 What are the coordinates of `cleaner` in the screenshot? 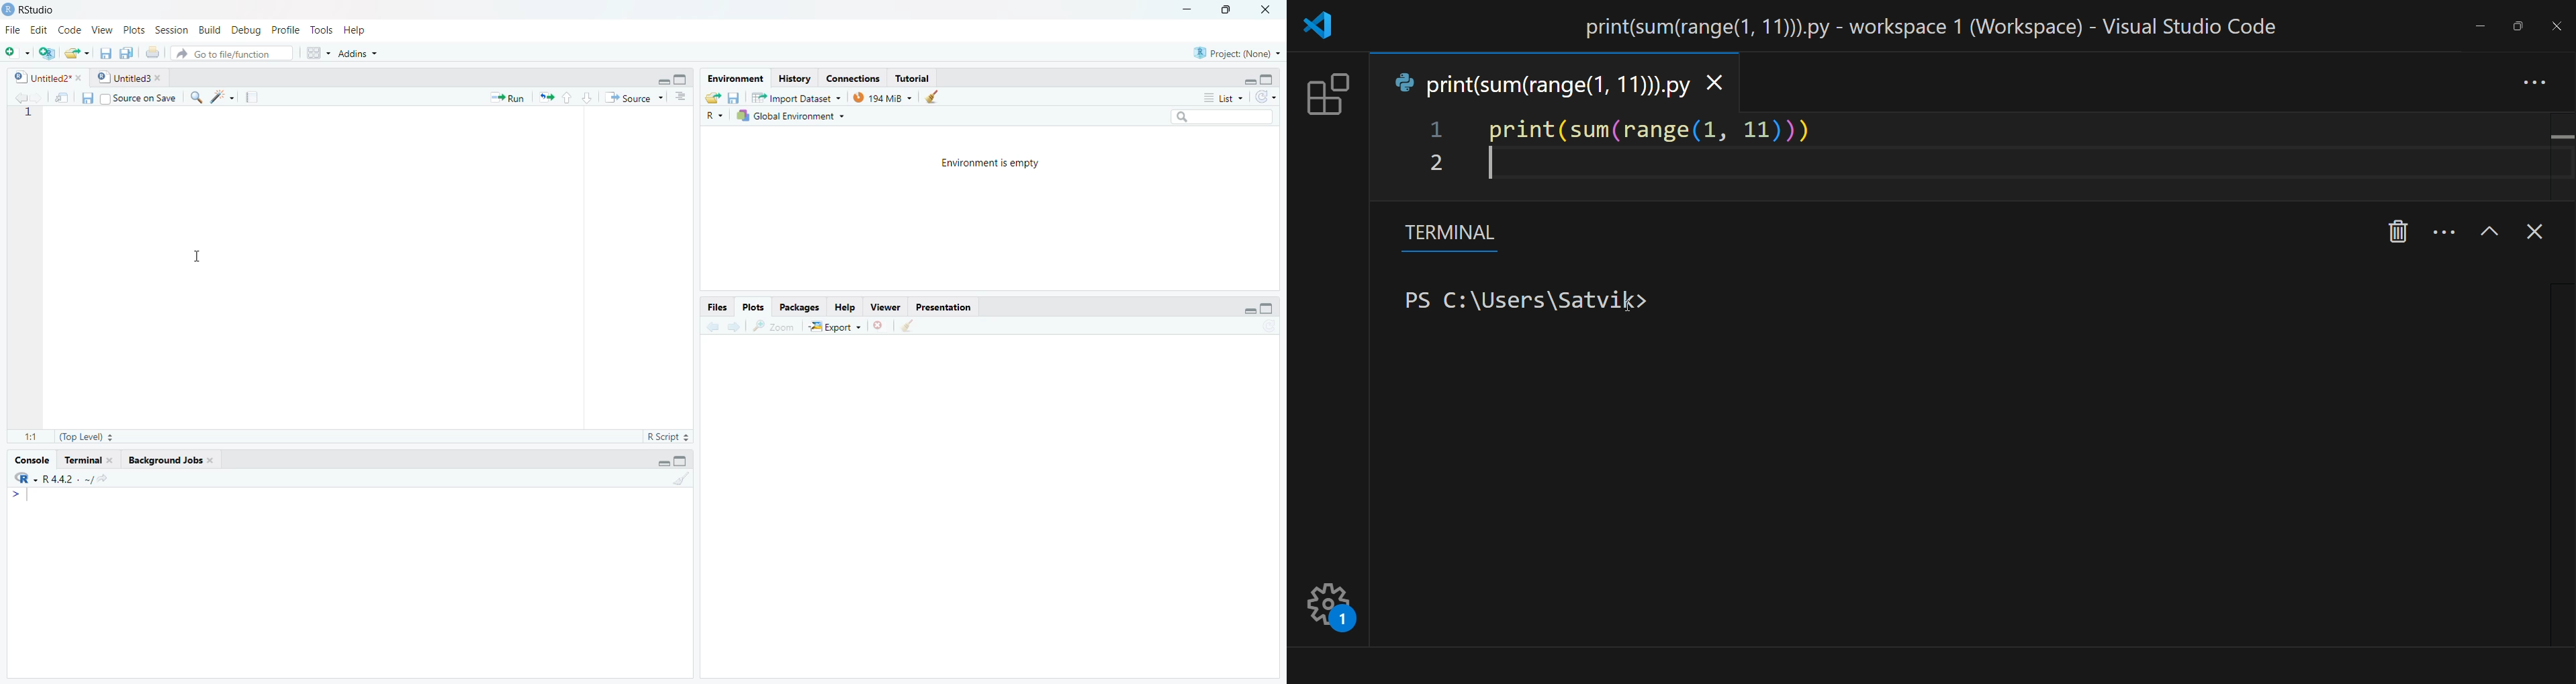 It's located at (908, 327).